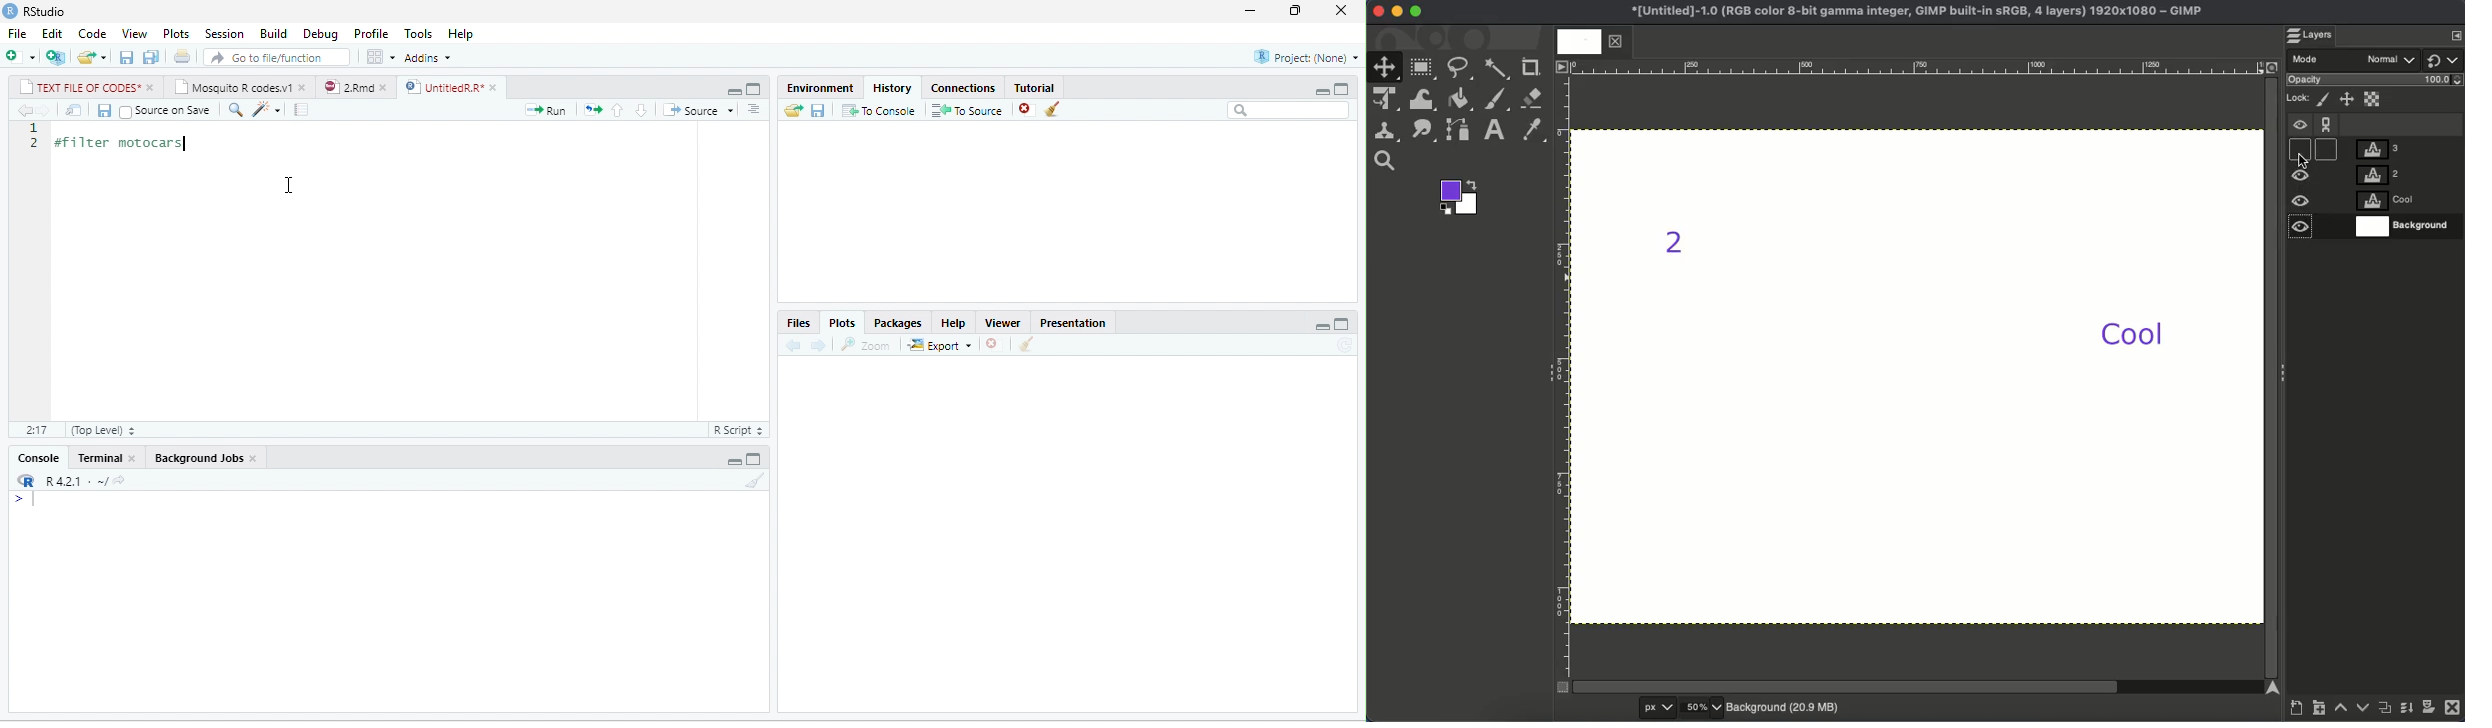 This screenshot has height=728, width=2492. What do you see at coordinates (36, 142) in the screenshot?
I see `2` at bounding box center [36, 142].